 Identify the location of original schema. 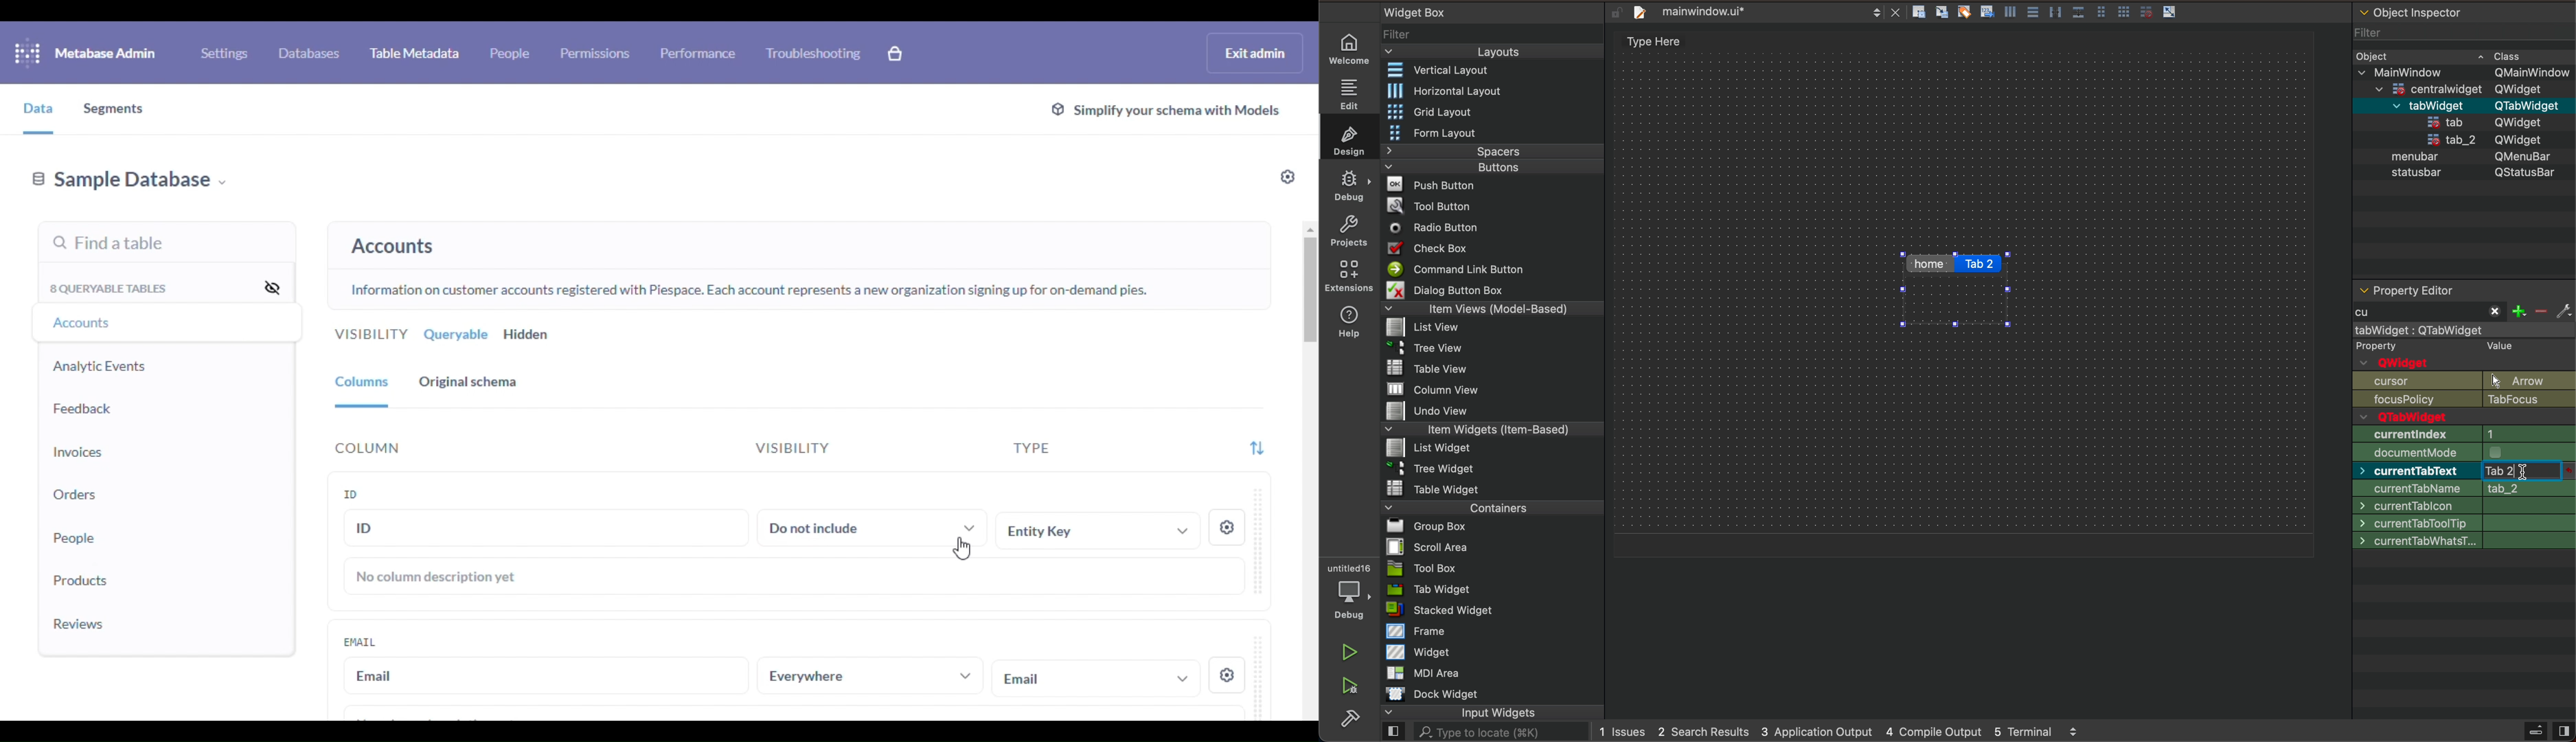
(468, 382).